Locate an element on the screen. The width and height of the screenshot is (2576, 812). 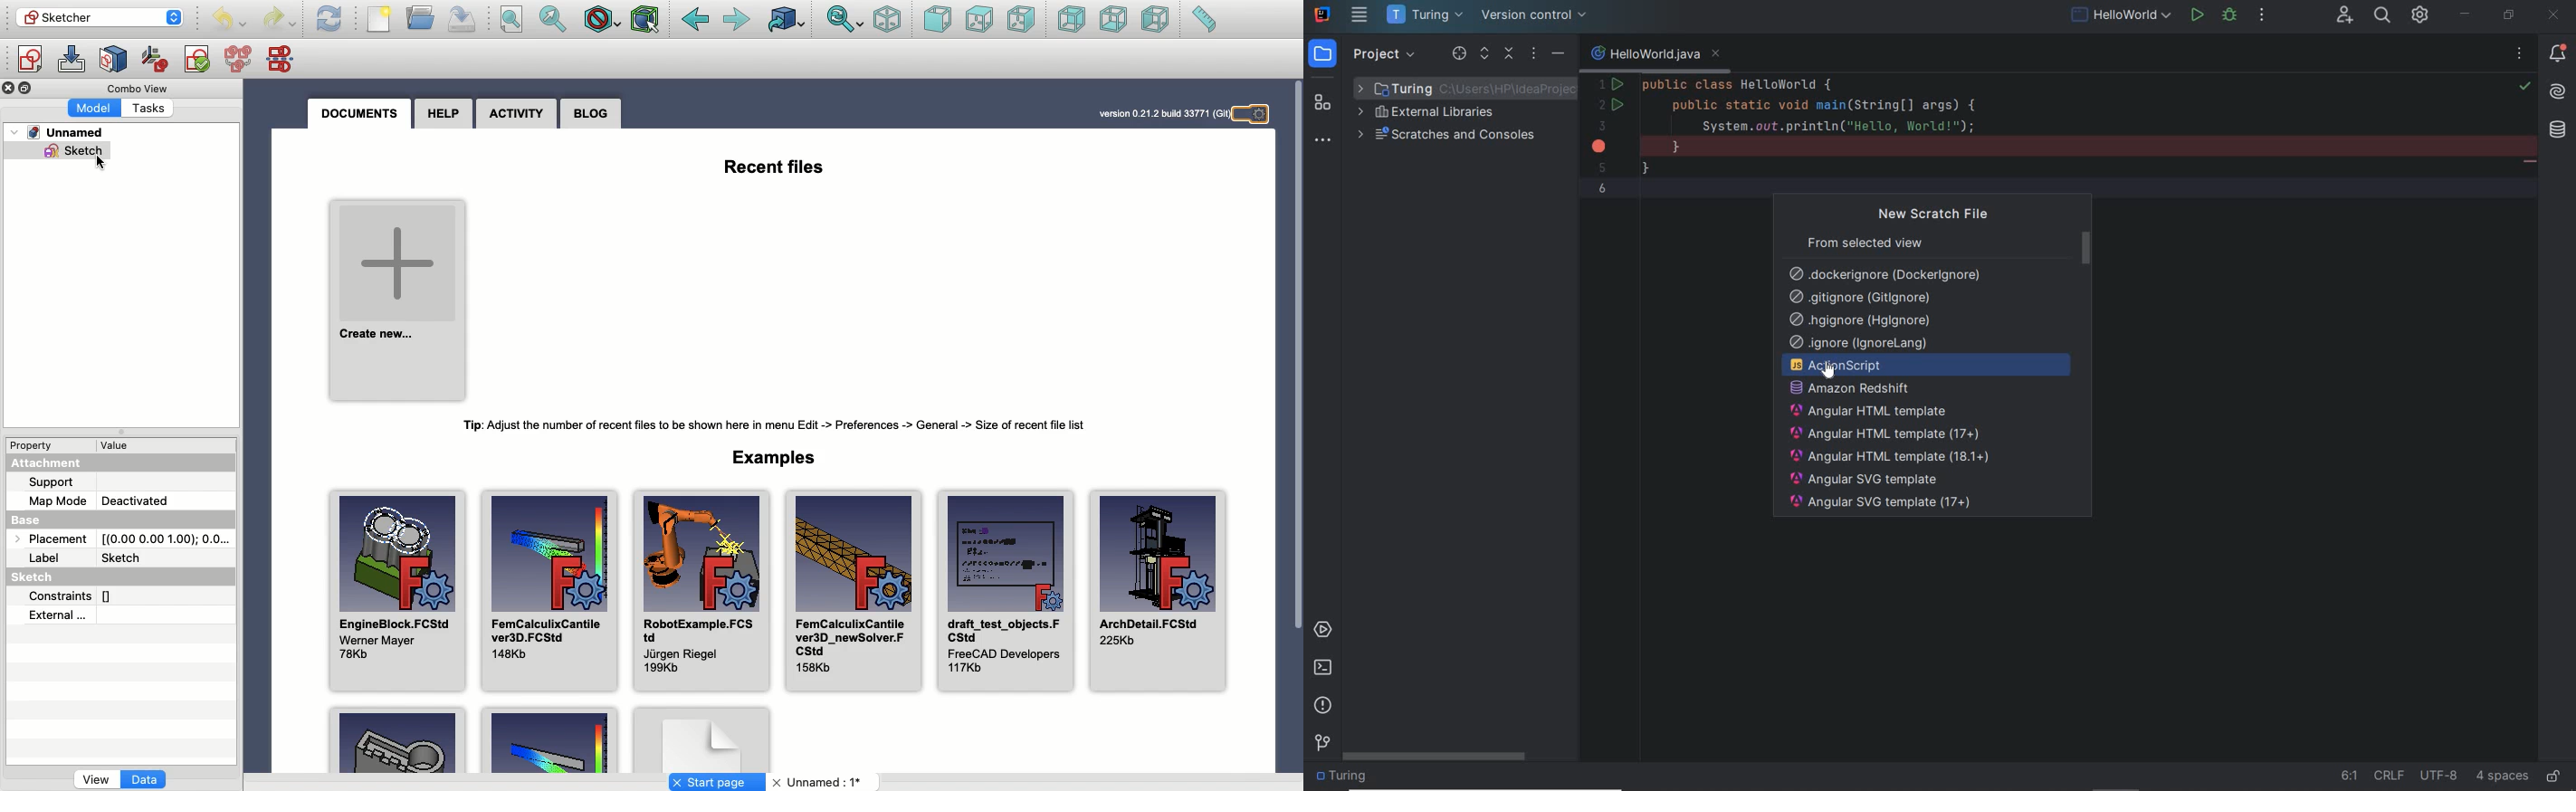
Combo View is located at coordinates (138, 88).